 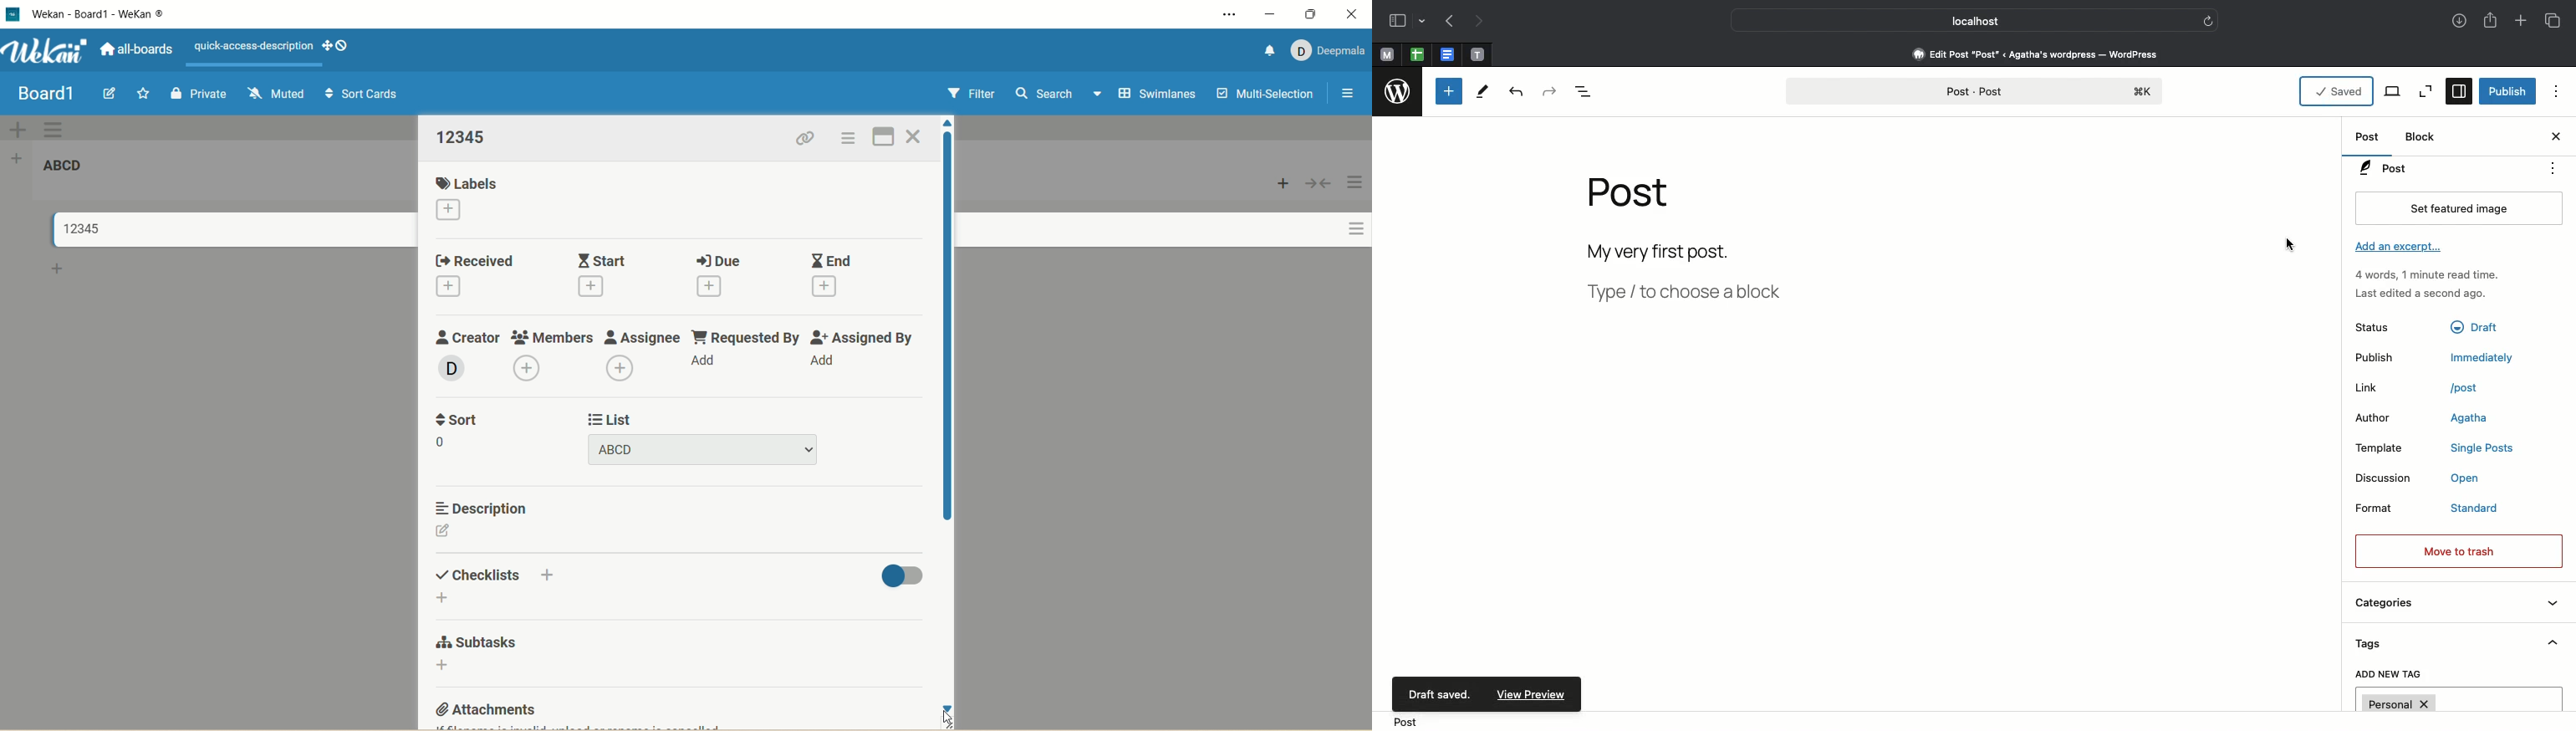 What do you see at coordinates (886, 134) in the screenshot?
I see `full screen` at bounding box center [886, 134].